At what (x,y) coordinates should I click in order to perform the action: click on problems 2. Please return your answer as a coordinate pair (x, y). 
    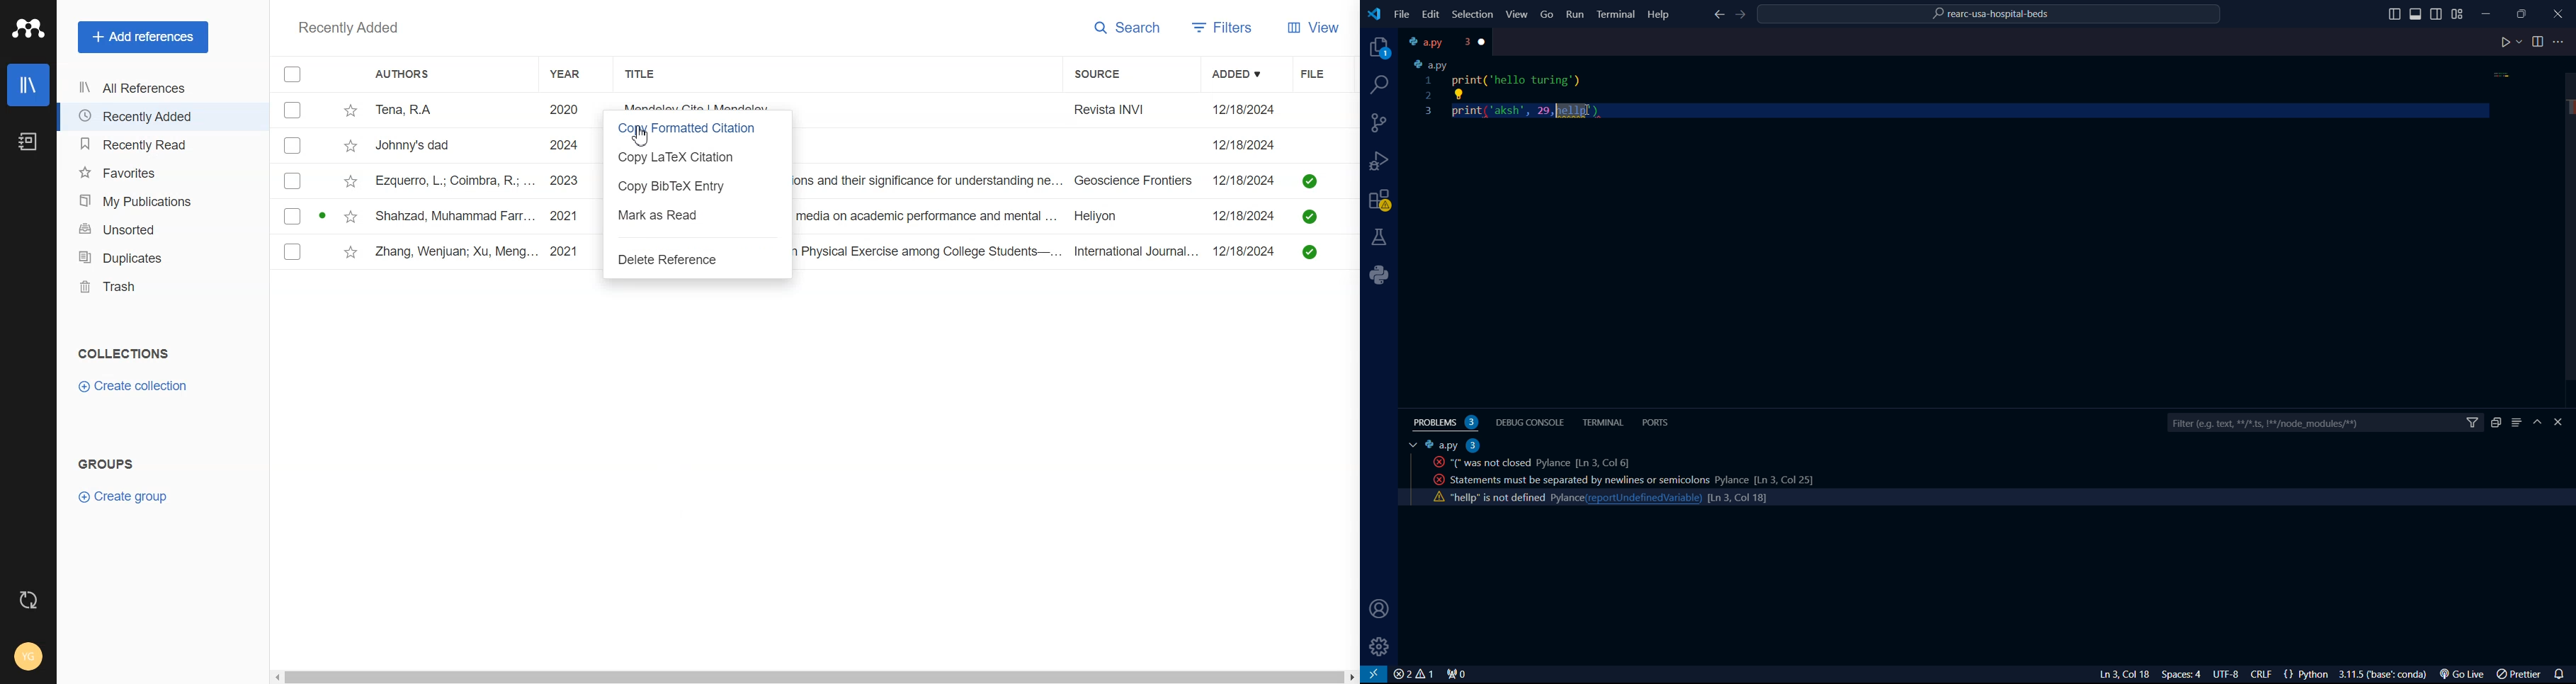
    Looking at the image, I should click on (1449, 422).